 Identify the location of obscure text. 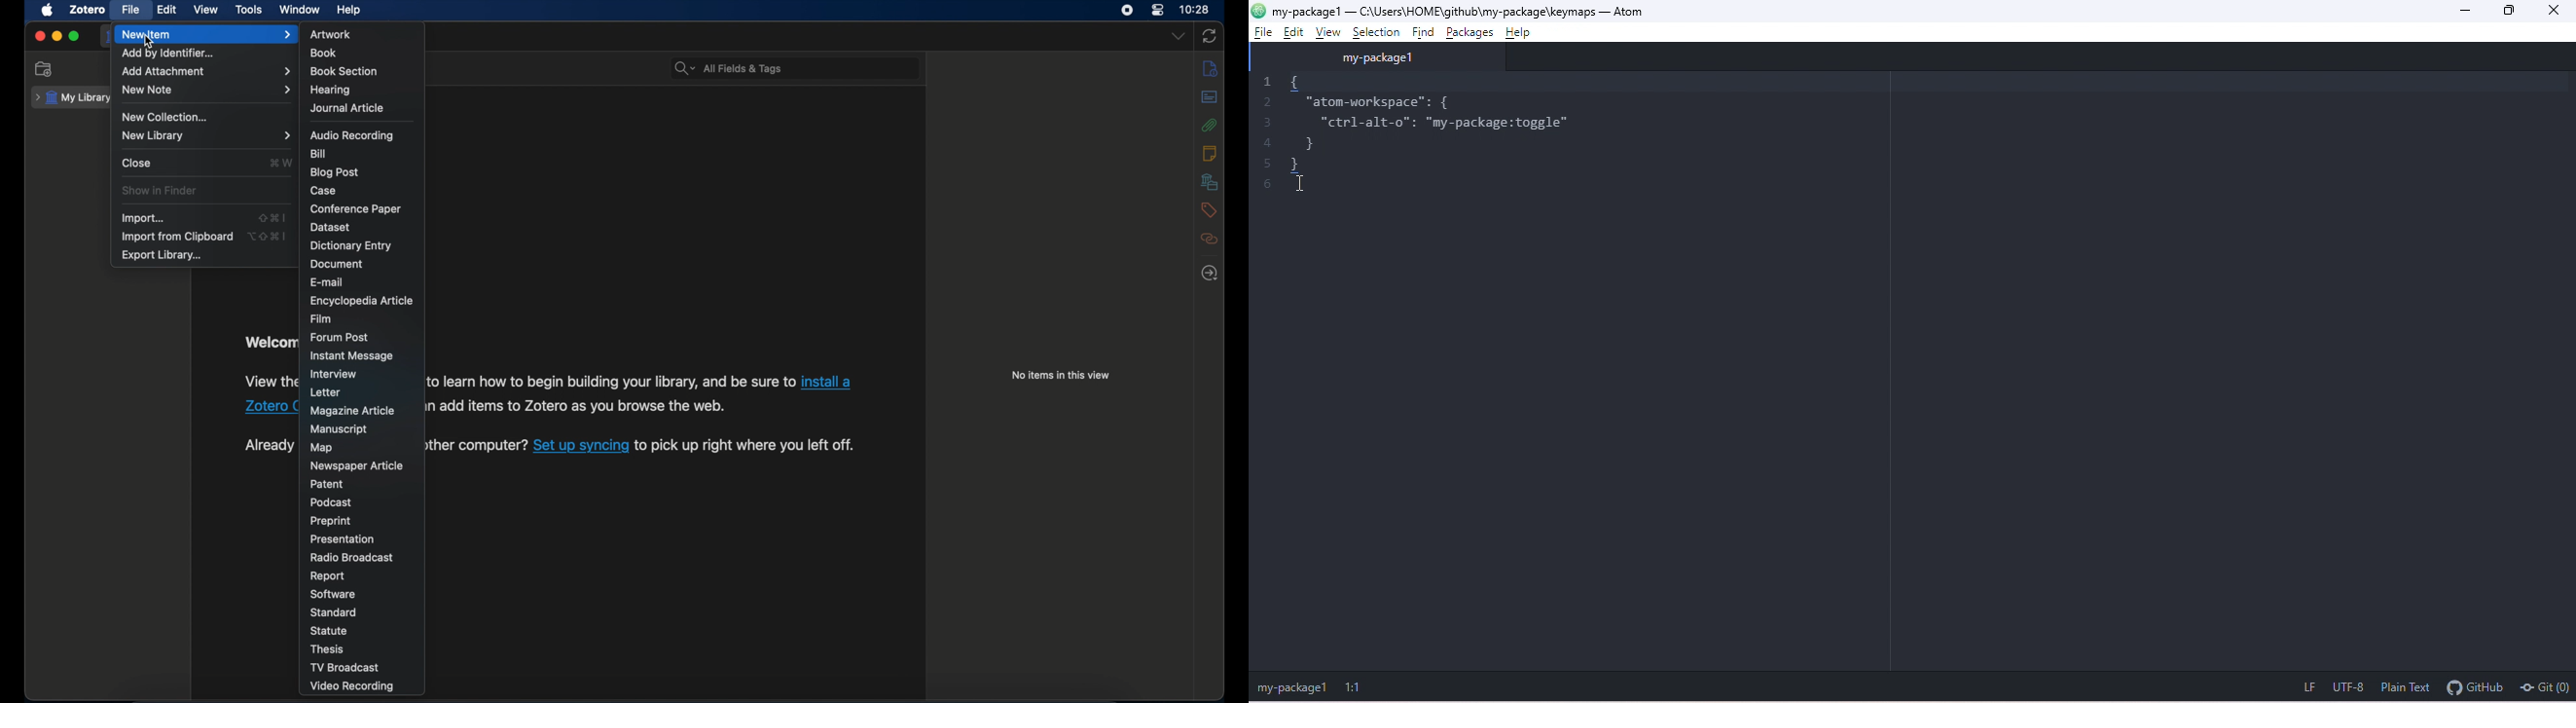
(269, 394).